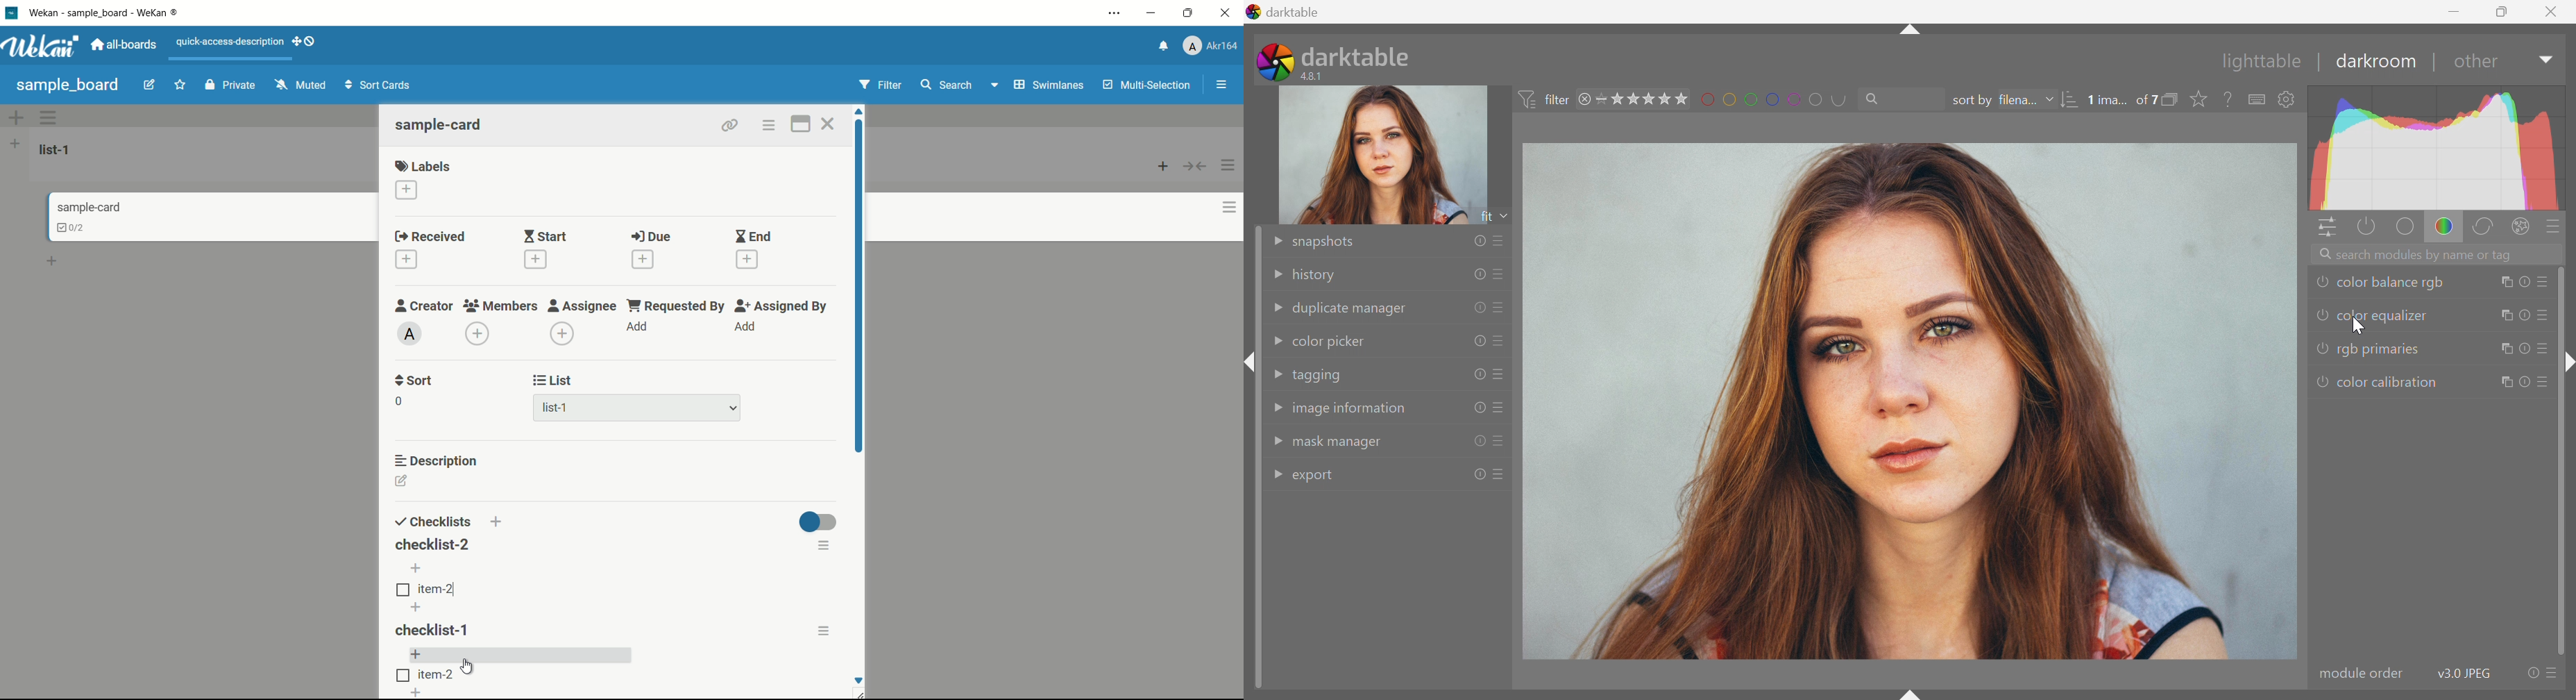 The height and width of the screenshot is (700, 2576). Describe the element at coordinates (435, 520) in the screenshot. I see `checklists` at that location.